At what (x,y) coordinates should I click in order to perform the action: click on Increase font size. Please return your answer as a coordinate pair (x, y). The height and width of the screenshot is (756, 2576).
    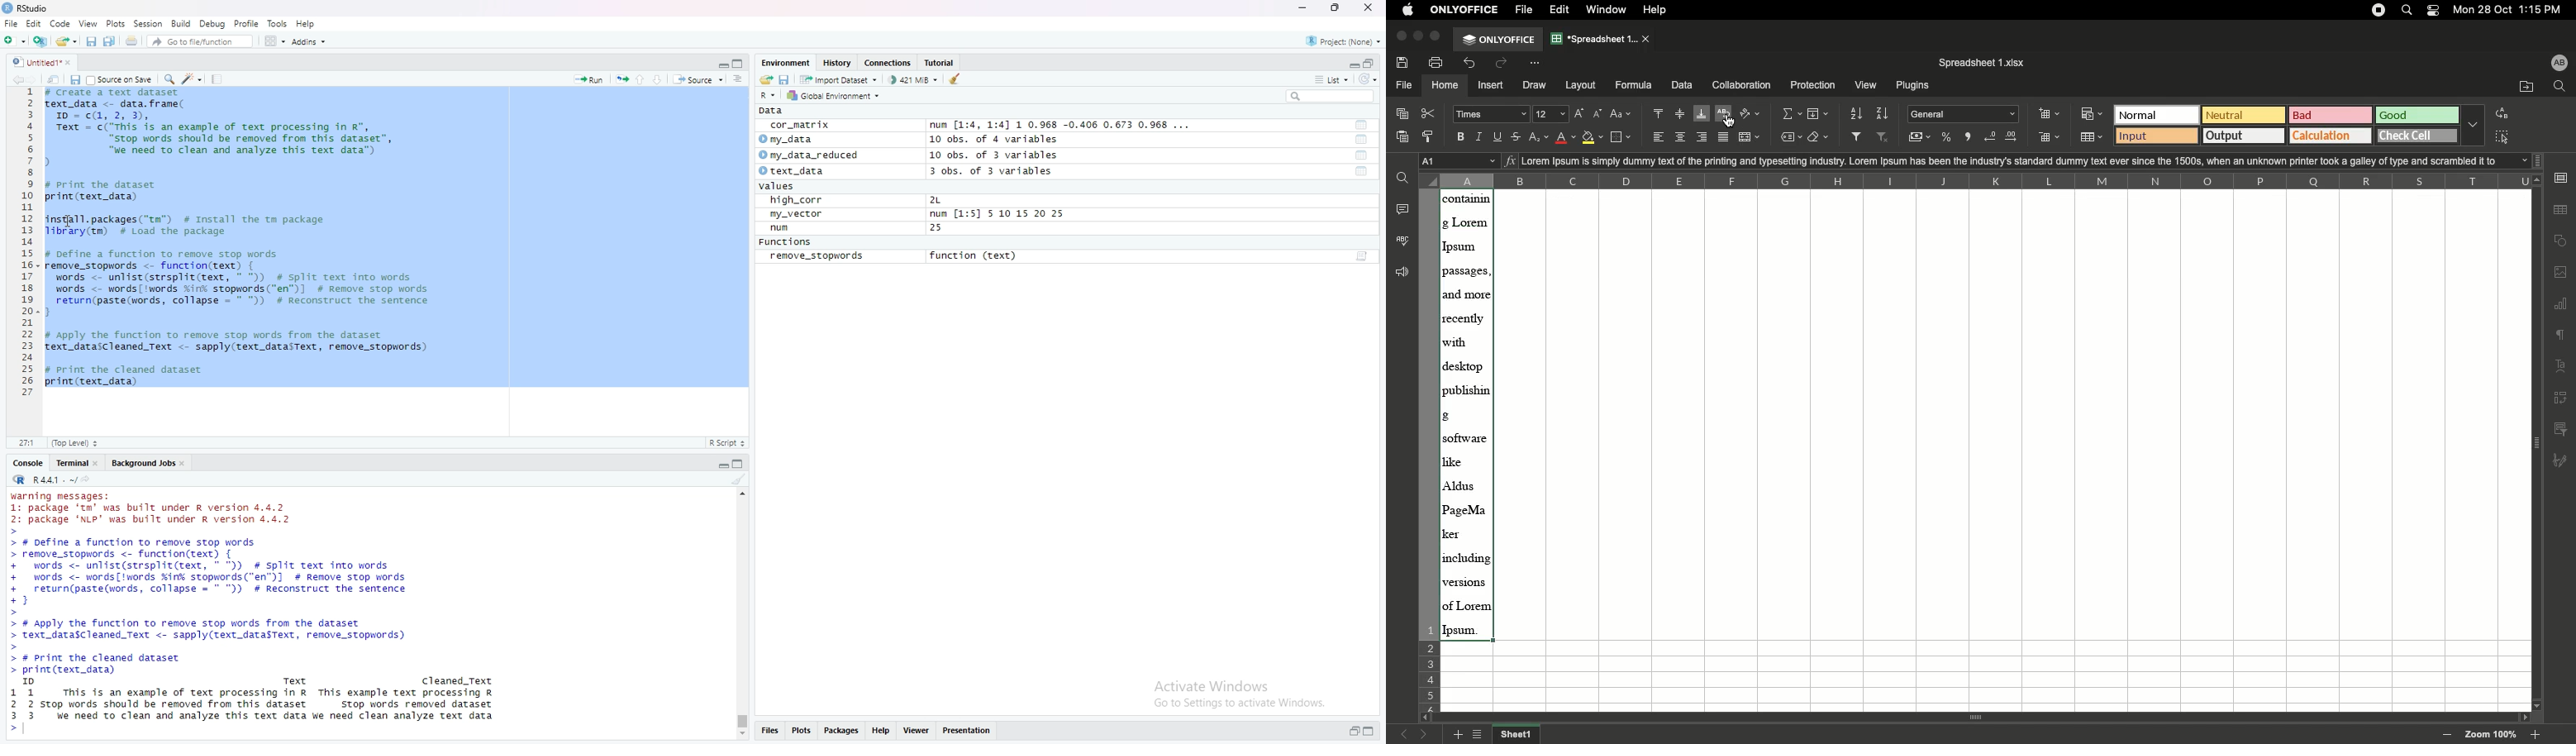
    Looking at the image, I should click on (1580, 114).